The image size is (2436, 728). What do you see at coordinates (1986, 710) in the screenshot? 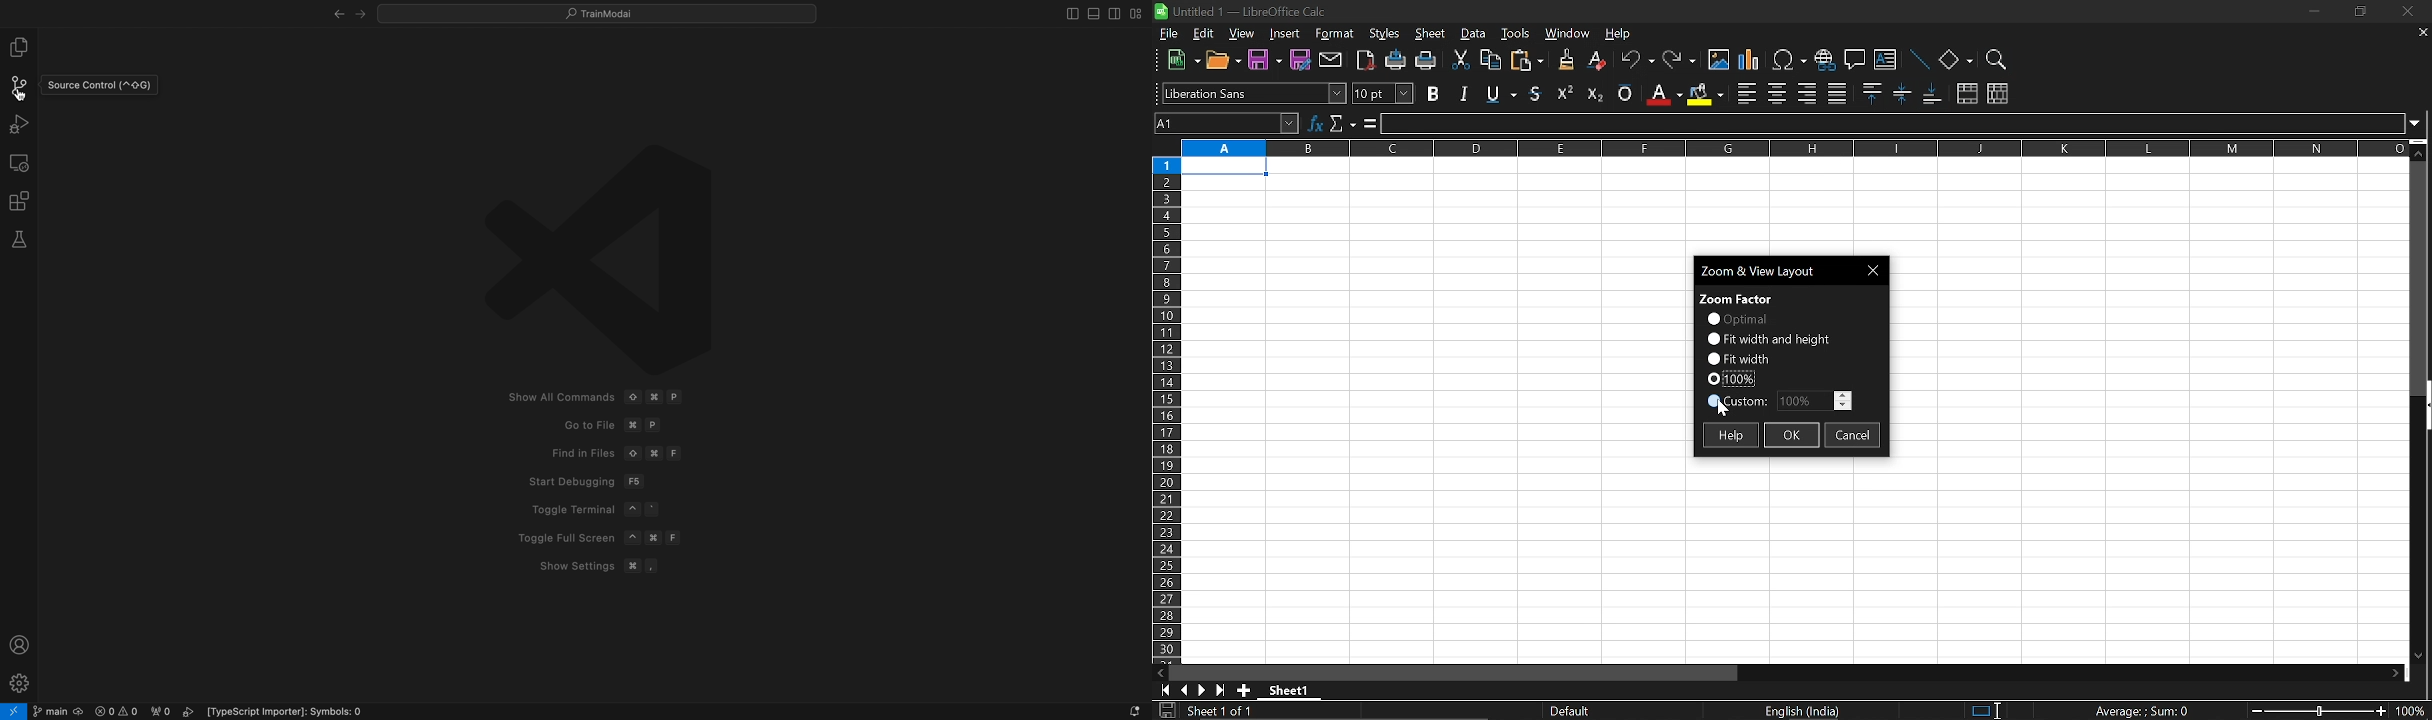
I see `standard selection` at bounding box center [1986, 710].